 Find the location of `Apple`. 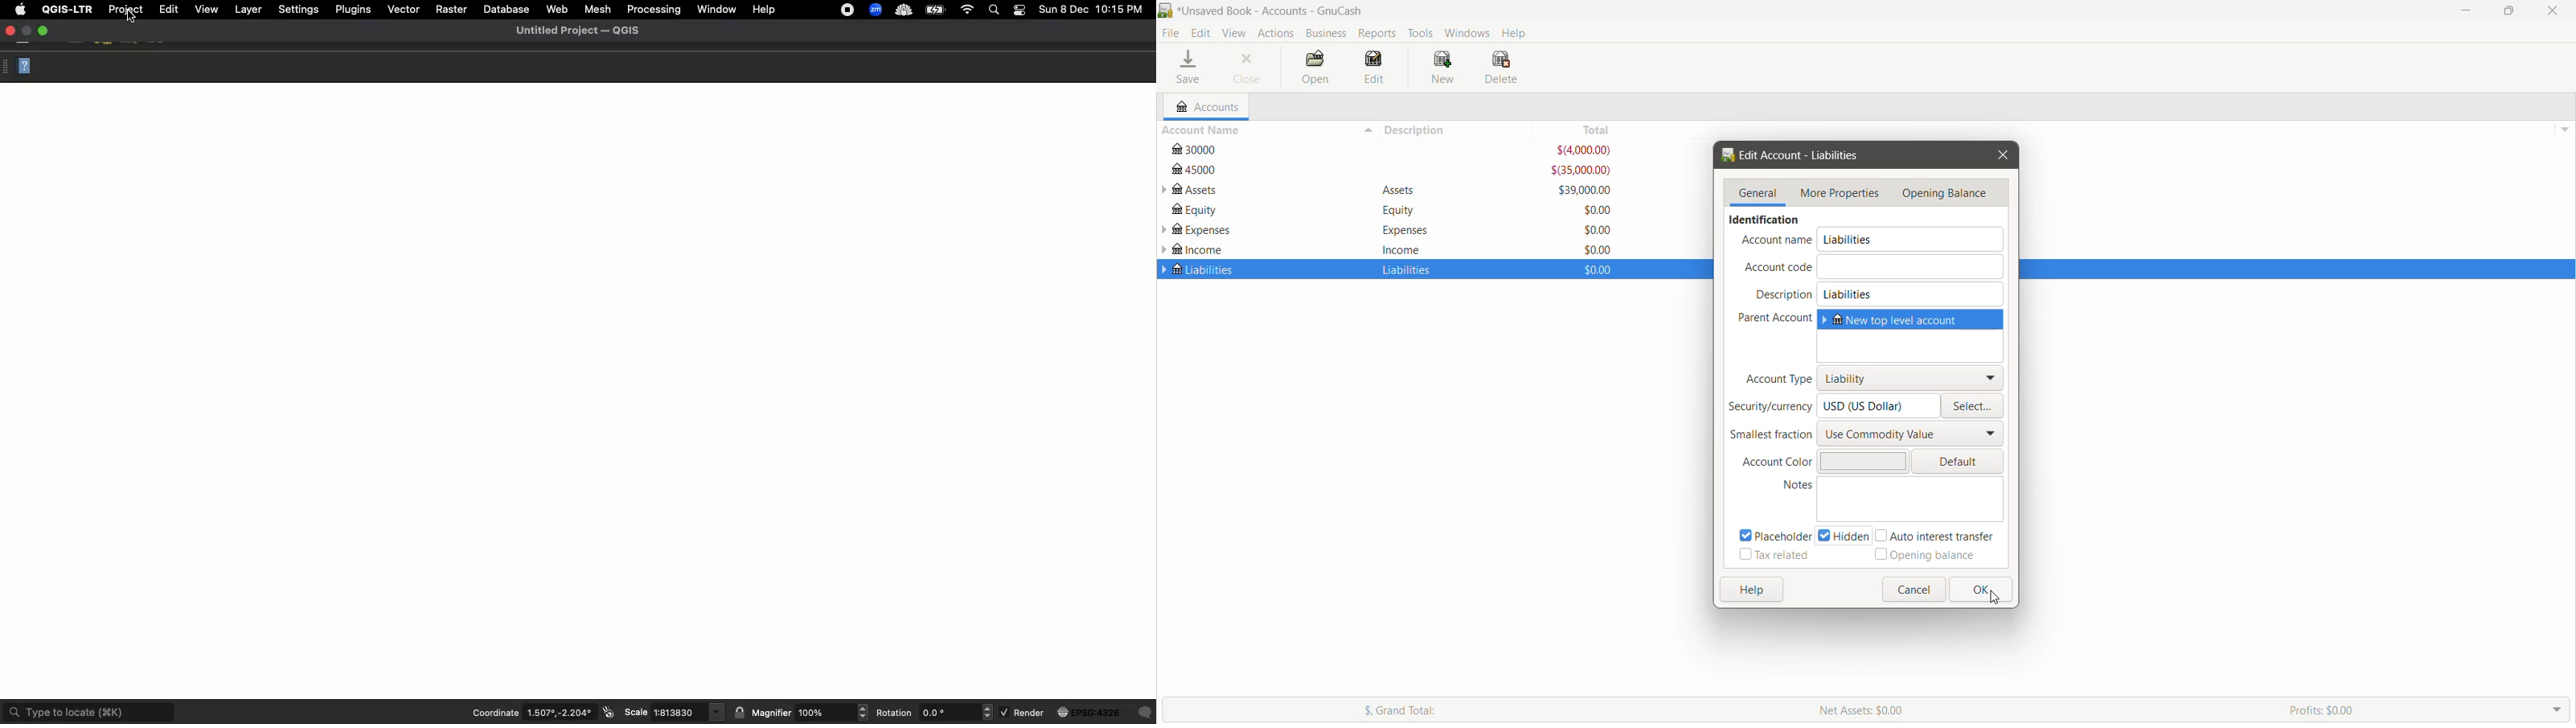

Apple is located at coordinates (19, 10).